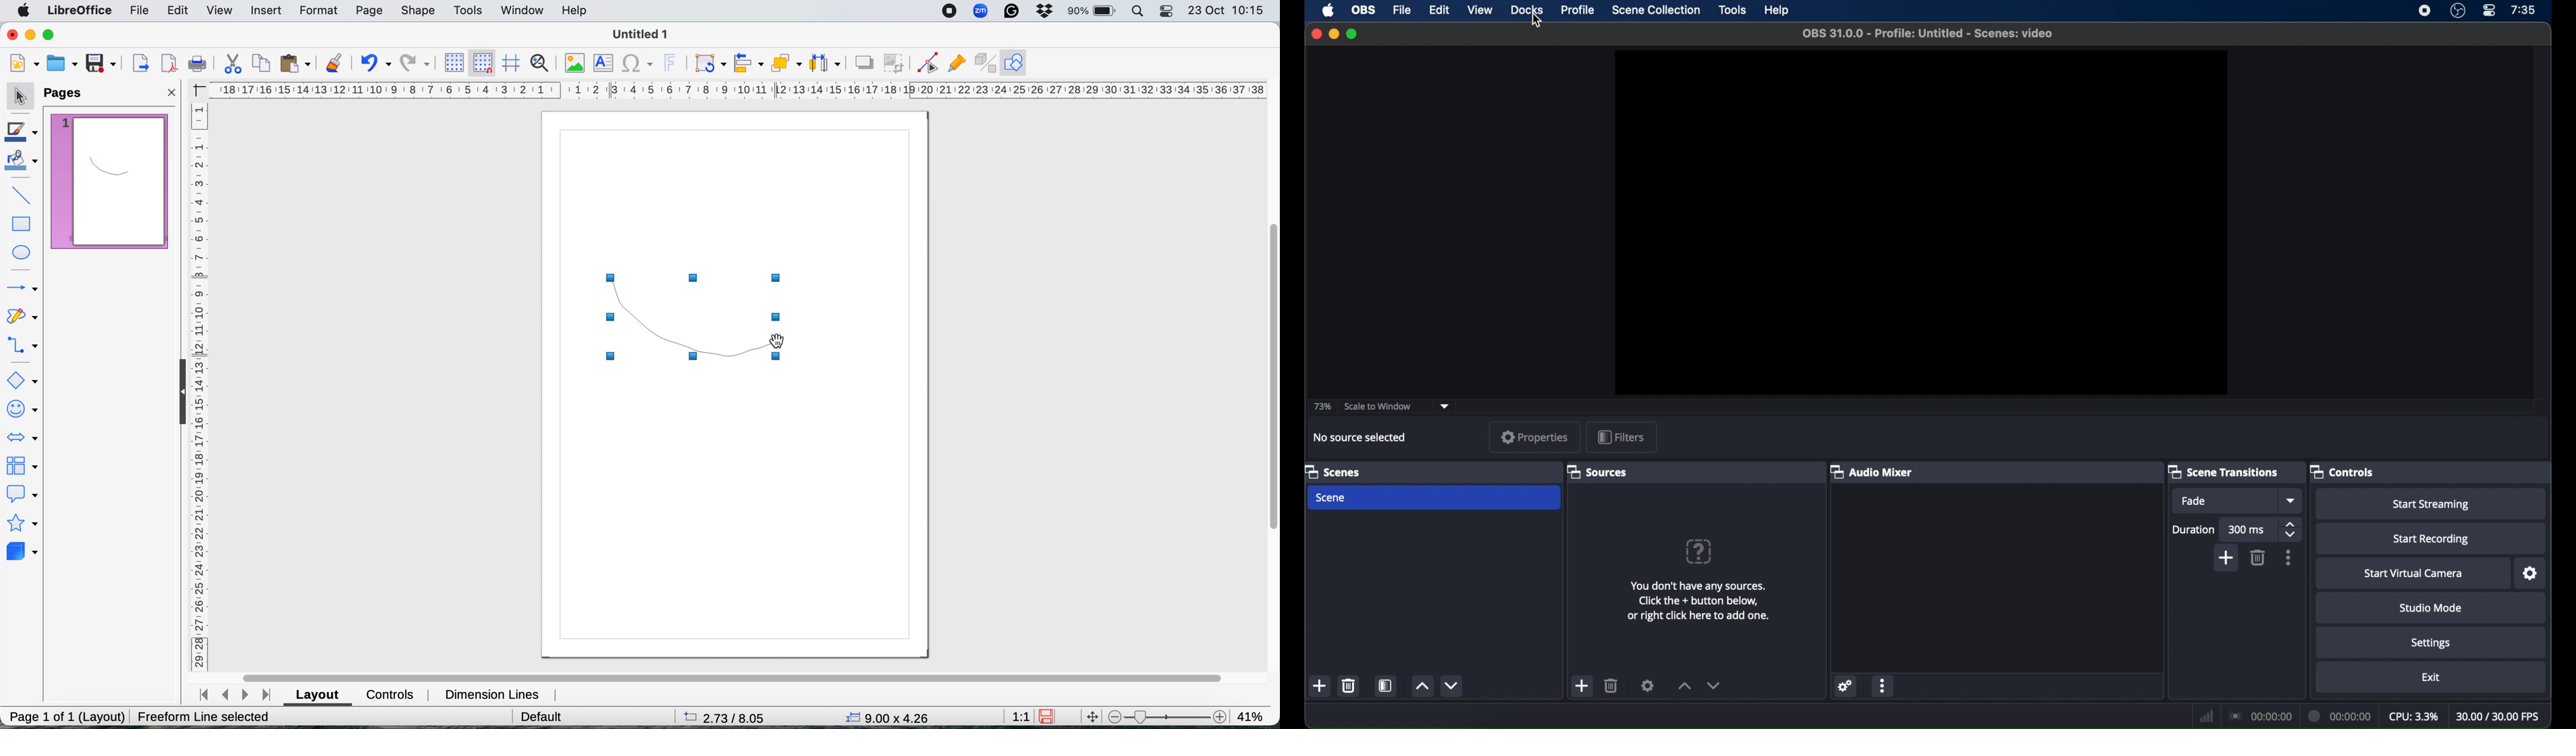 This screenshot has width=2576, height=756. Describe the element at coordinates (2290, 501) in the screenshot. I see `dropdown` at that location.